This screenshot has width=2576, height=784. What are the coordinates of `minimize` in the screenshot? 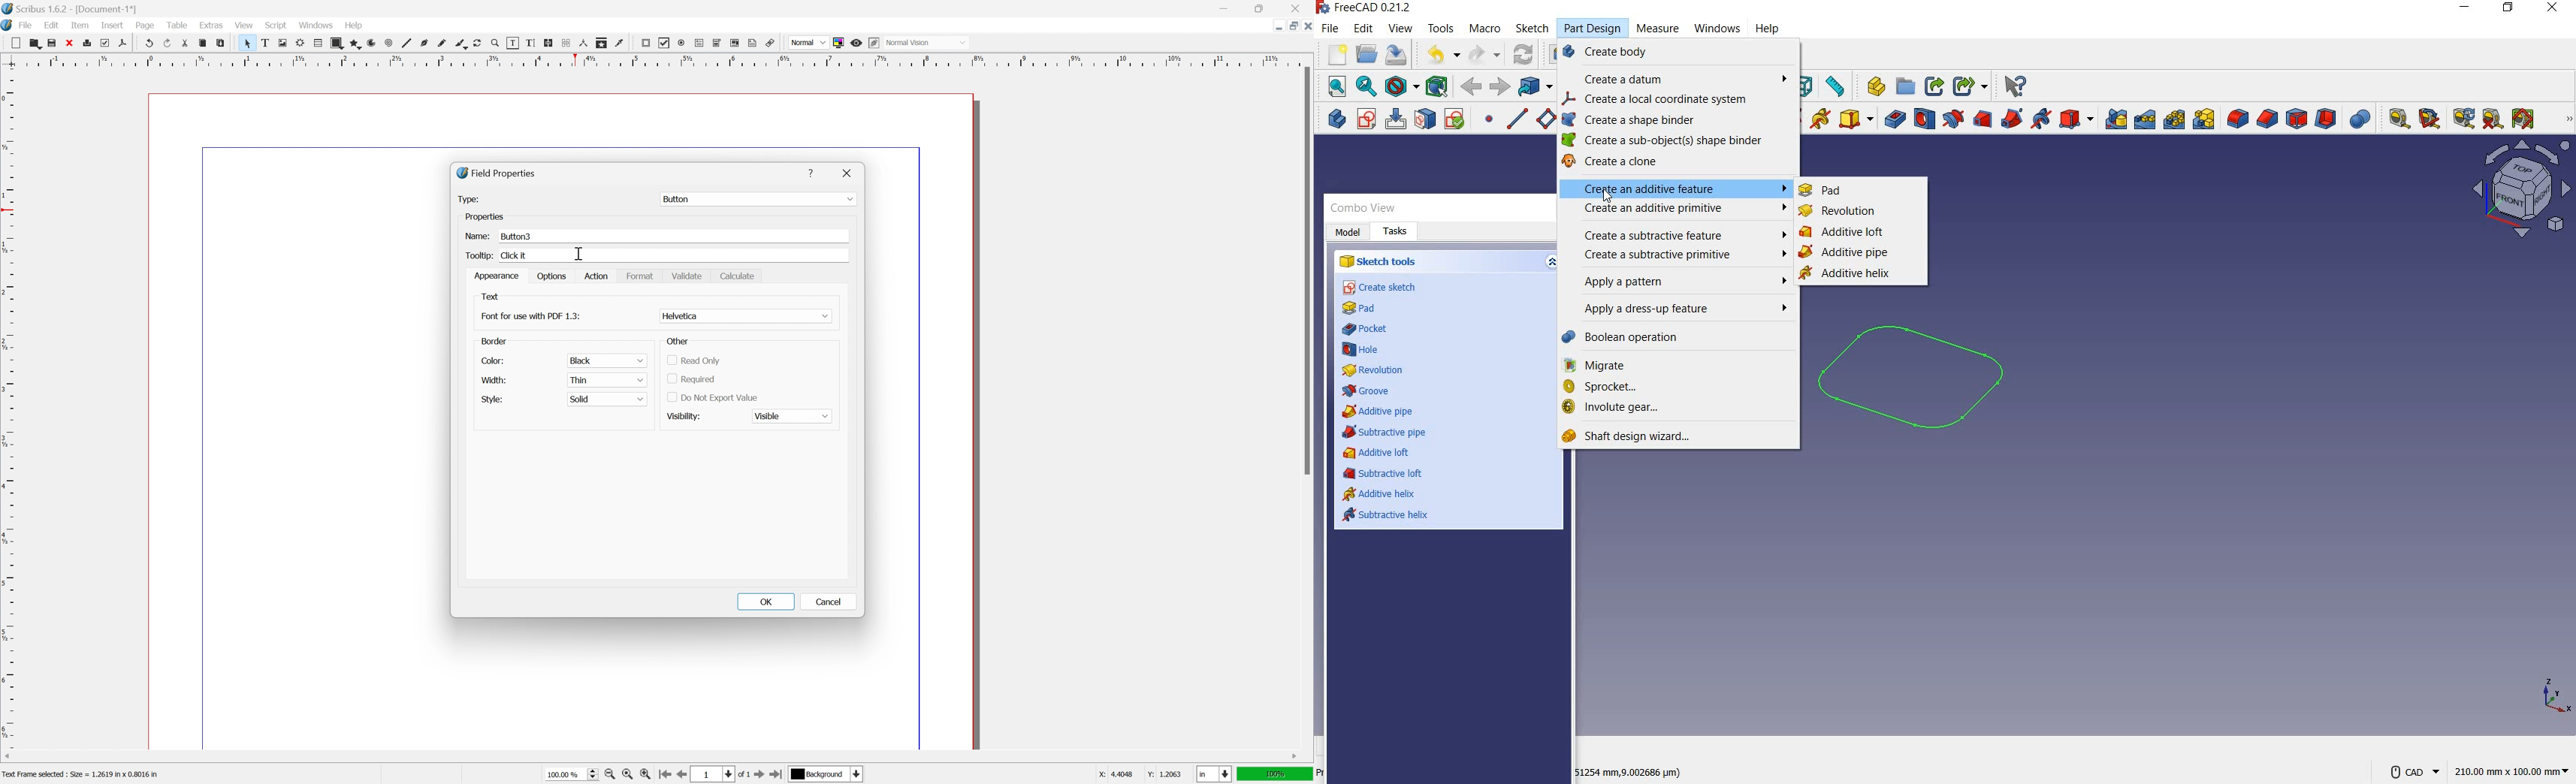 It's located at (1228, 7).